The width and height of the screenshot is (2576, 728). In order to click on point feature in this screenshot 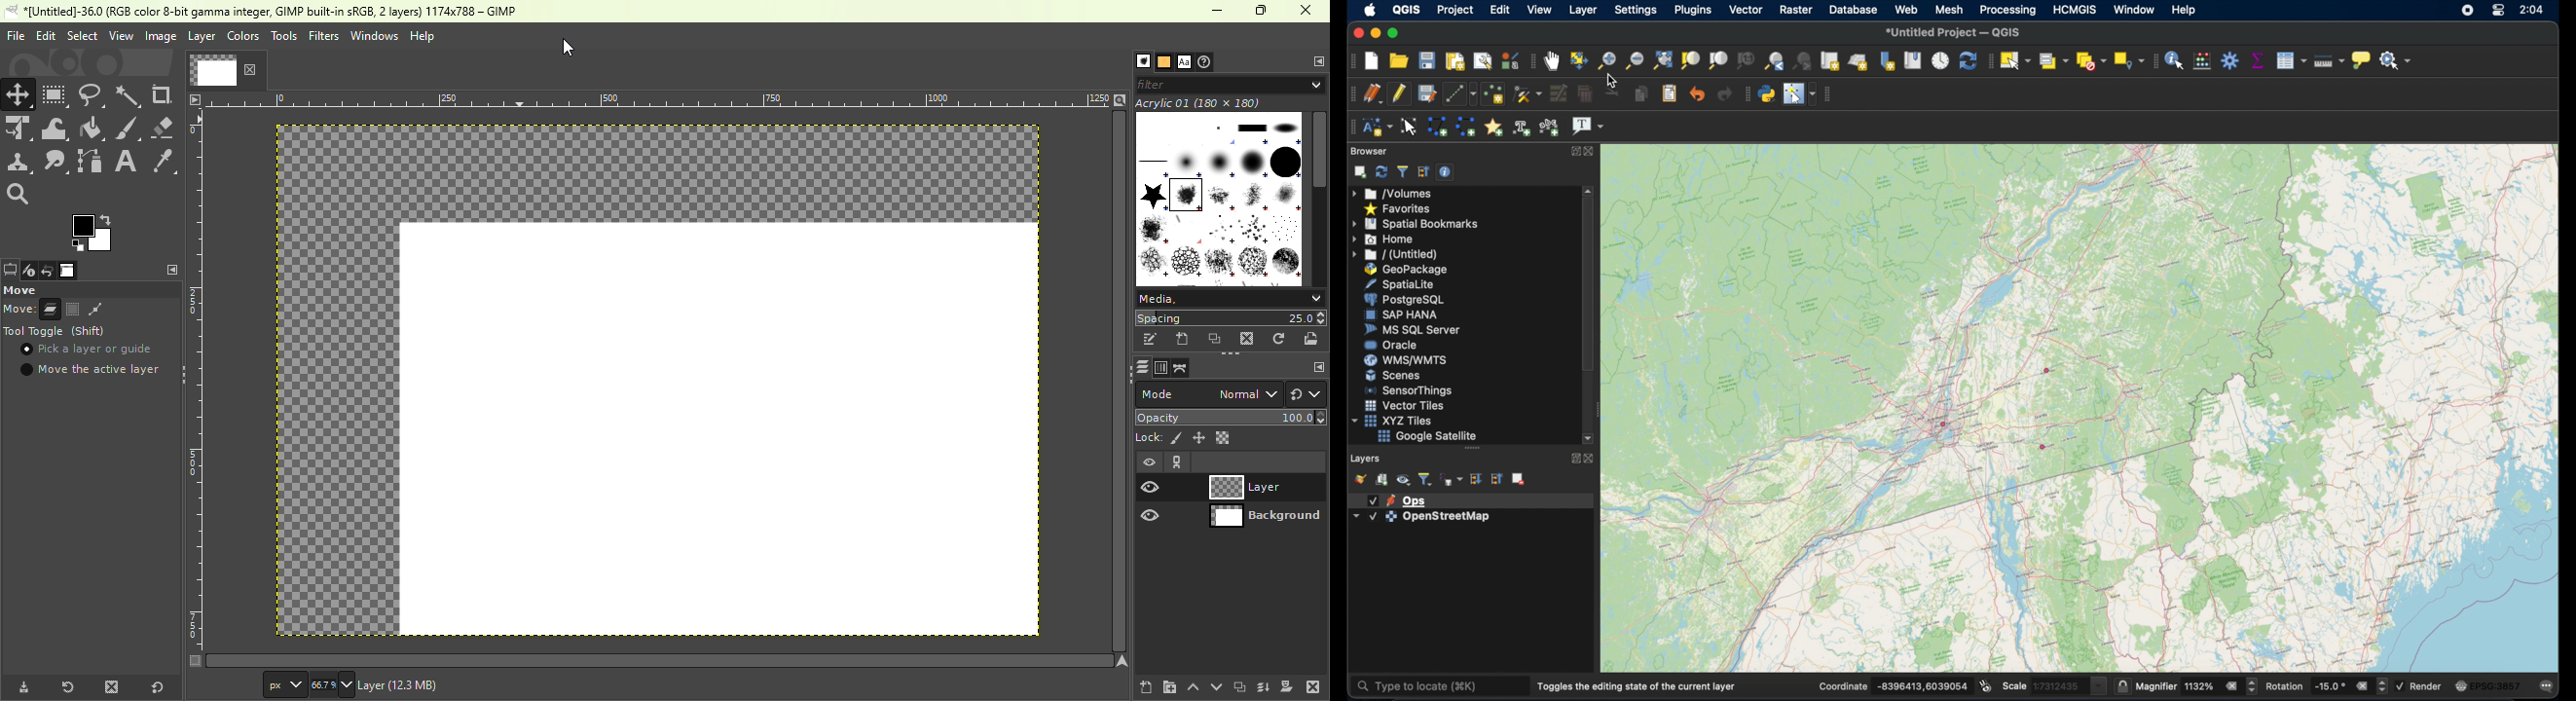, I will do `click(2048, 370)`.